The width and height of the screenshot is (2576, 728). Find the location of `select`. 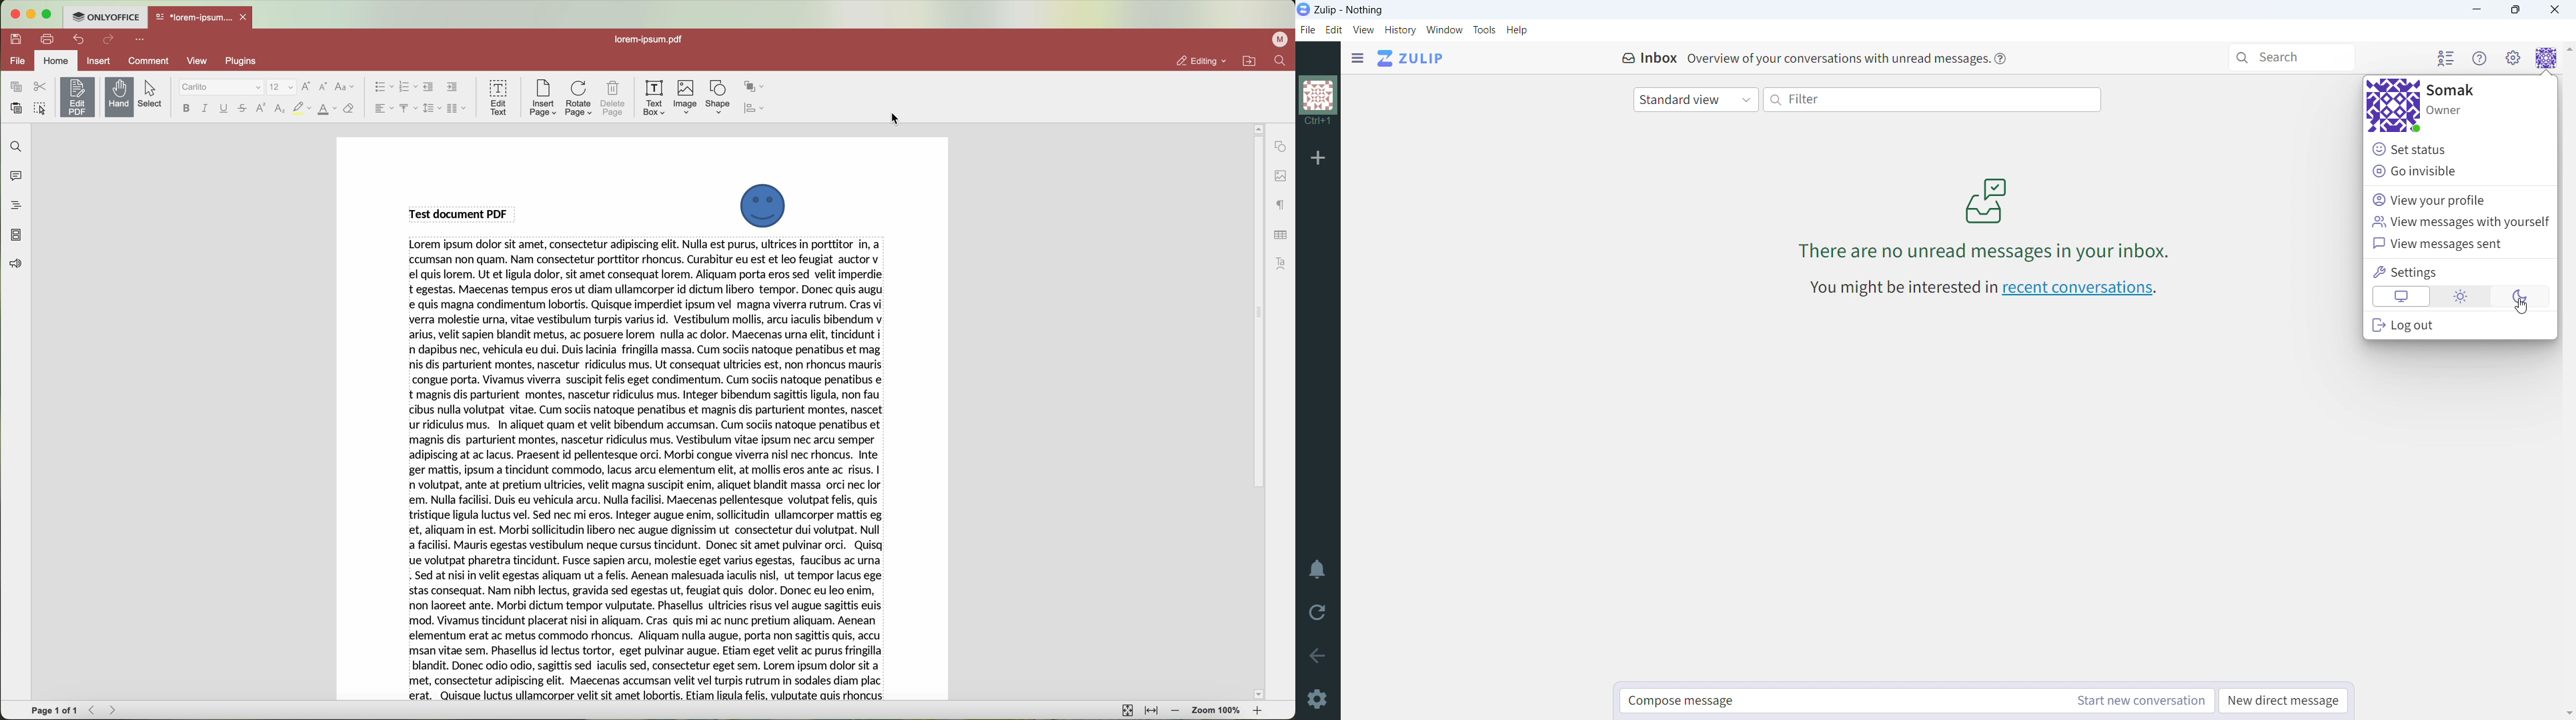

select is located at coordinates (154, 94).